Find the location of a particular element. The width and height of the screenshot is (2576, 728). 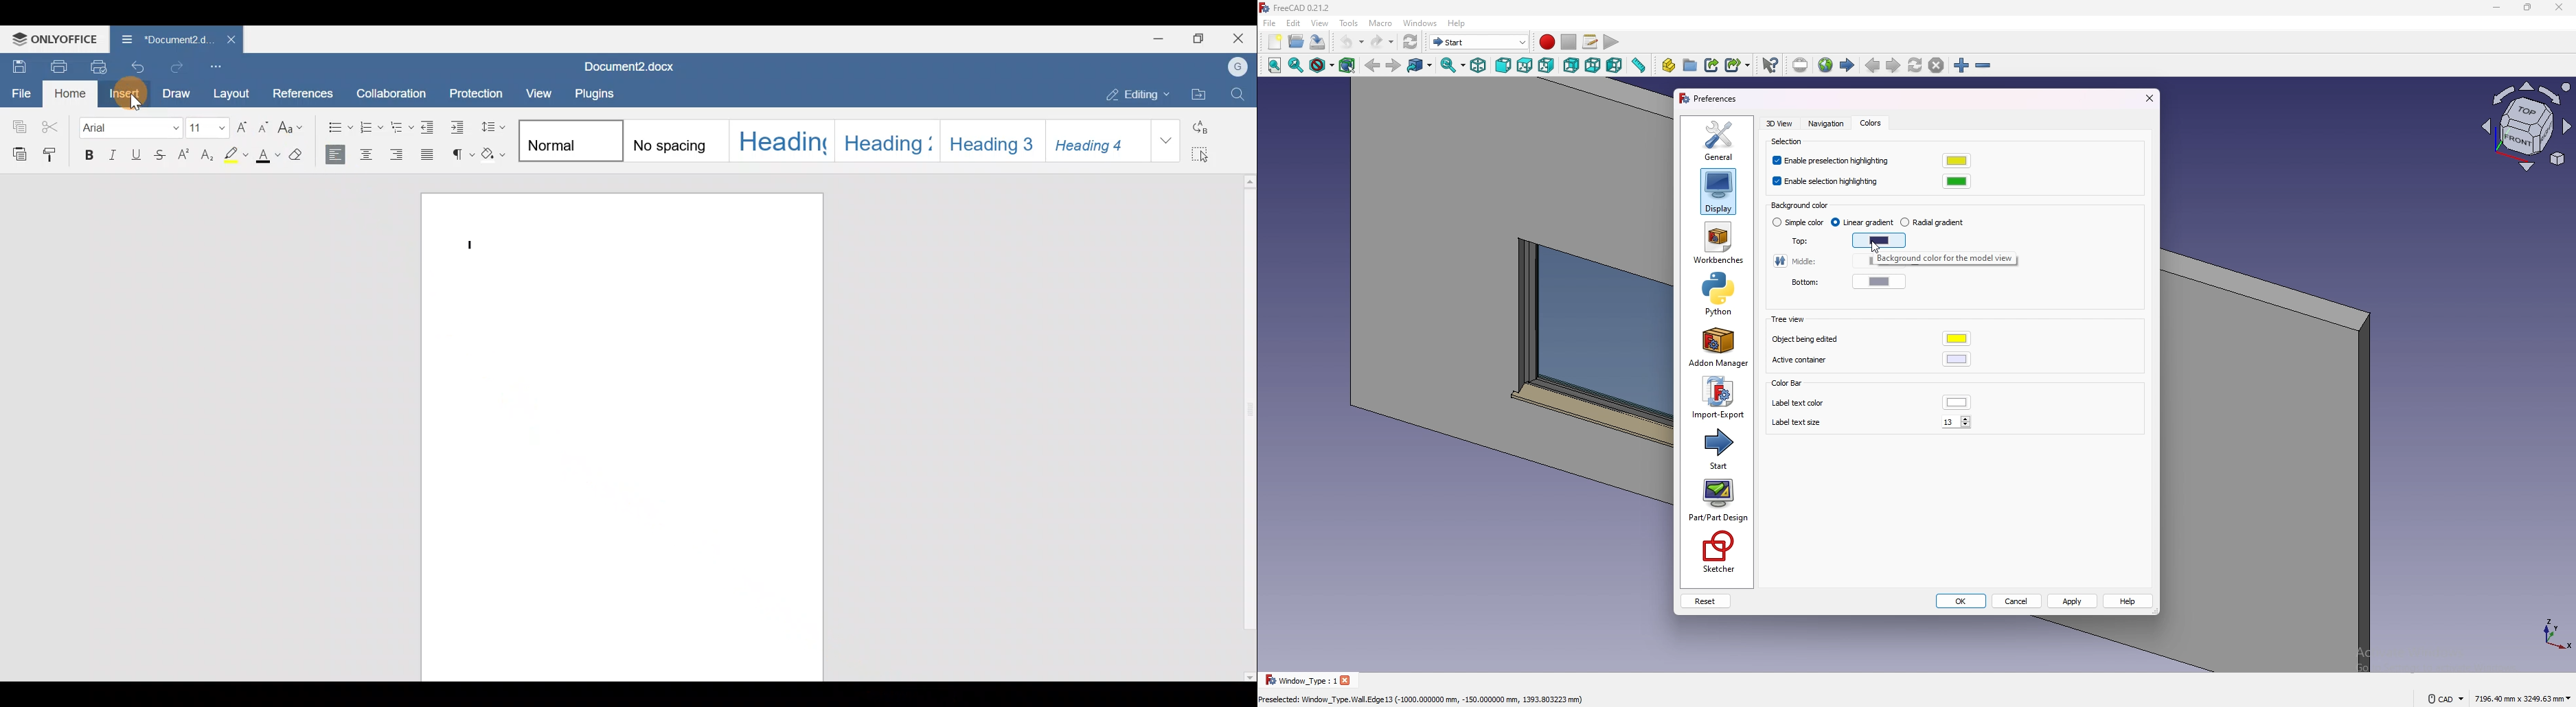

Style 5 is located at coordinates (994, 143).